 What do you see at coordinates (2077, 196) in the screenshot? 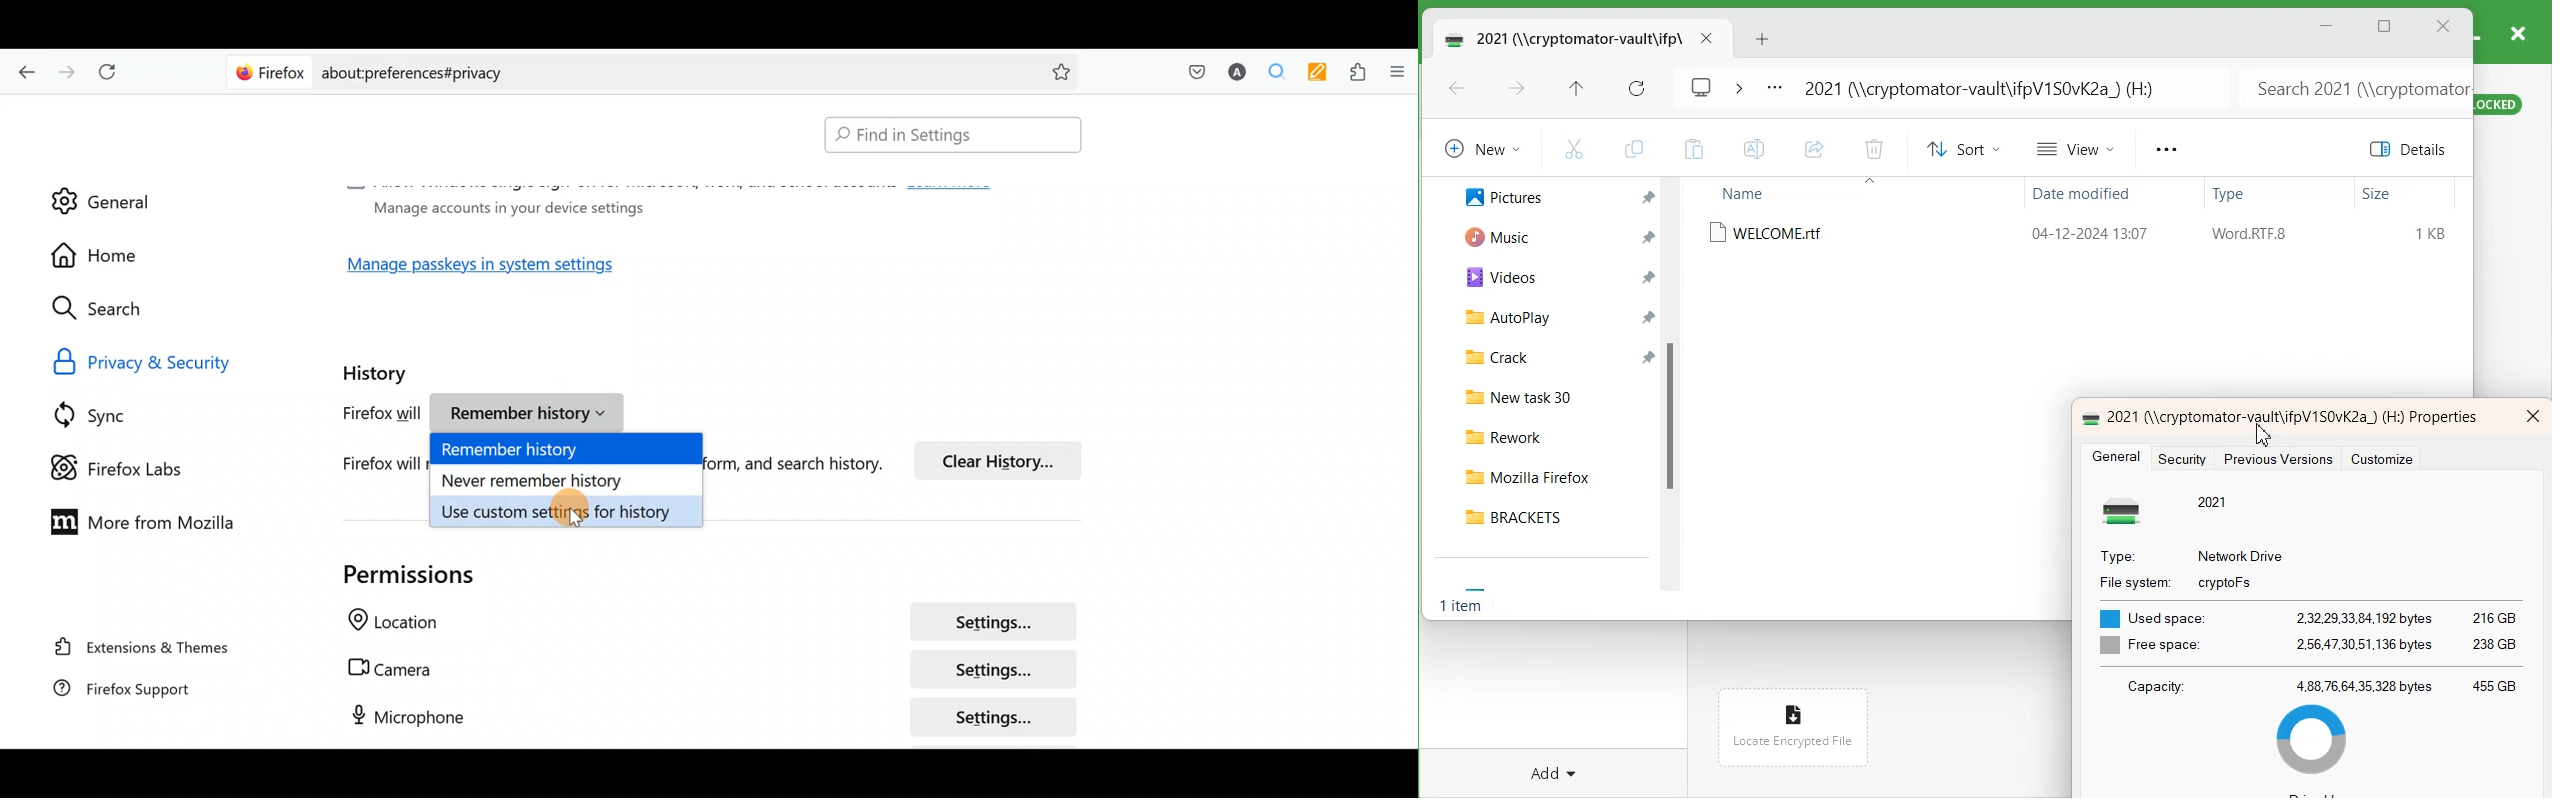
I see `Date modified` at bounding box center [2077, 196].